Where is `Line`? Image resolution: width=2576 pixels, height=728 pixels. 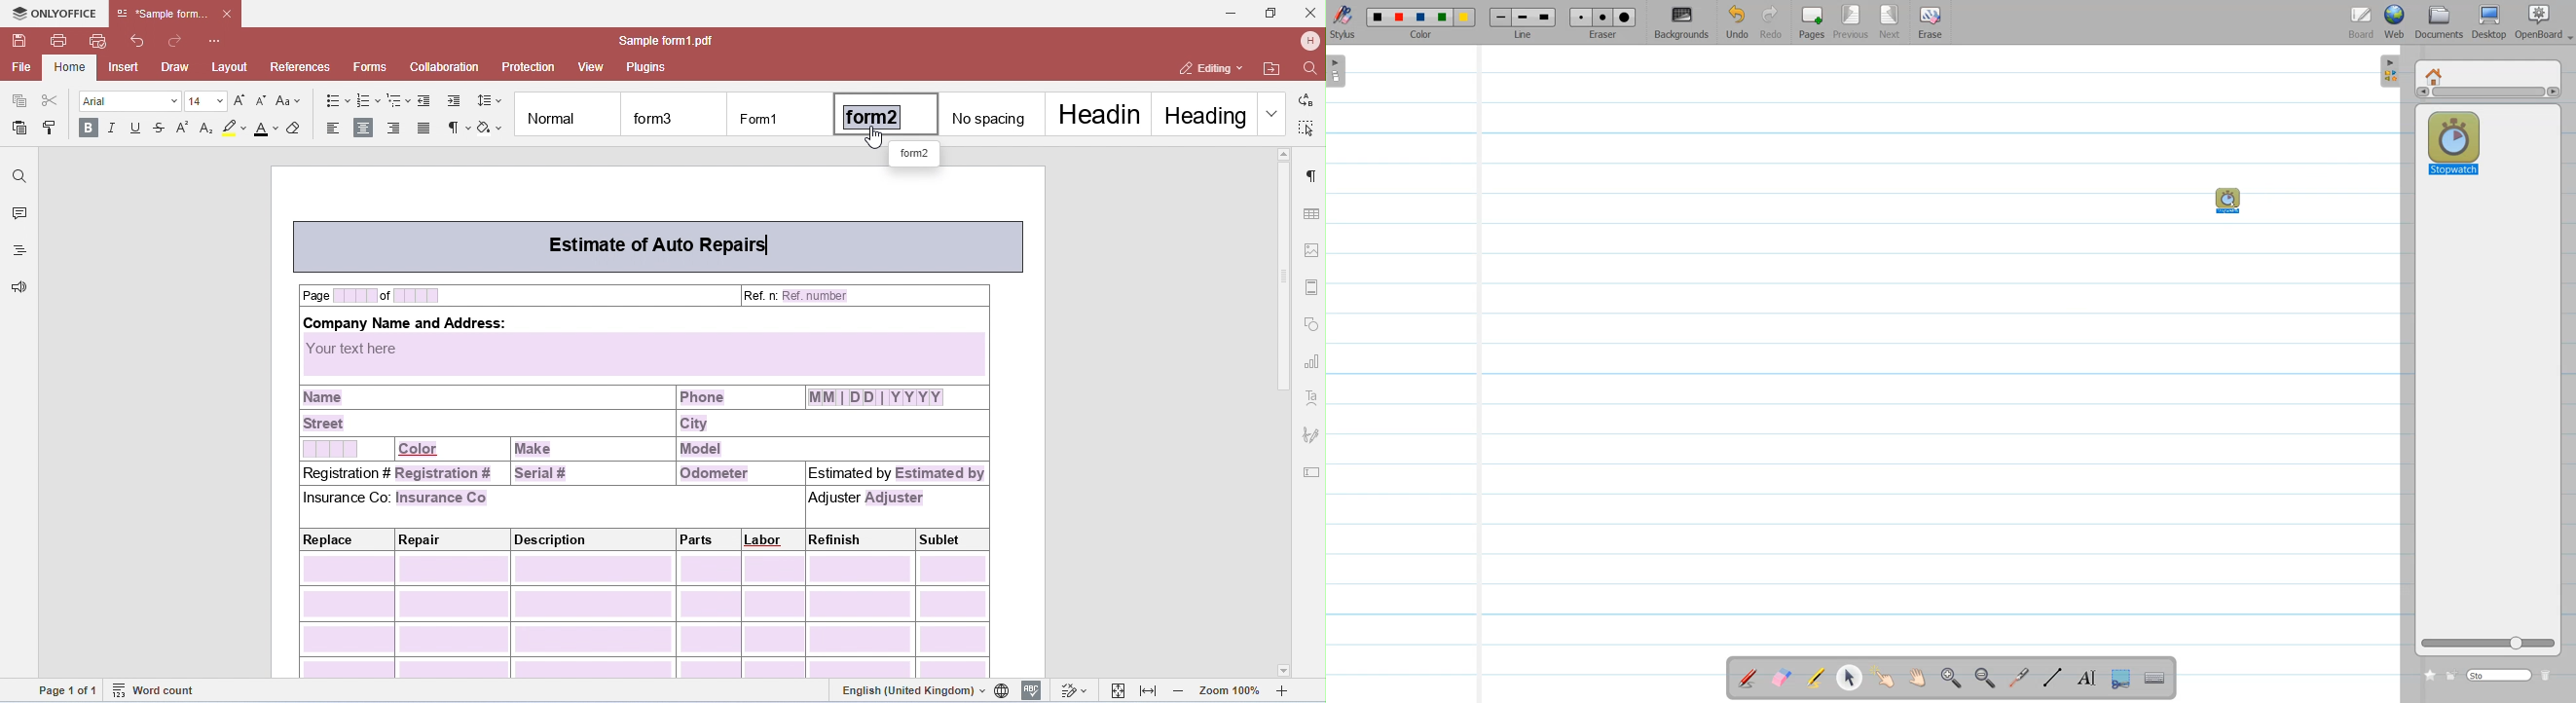 Line is located at coordinates (1523, 23).